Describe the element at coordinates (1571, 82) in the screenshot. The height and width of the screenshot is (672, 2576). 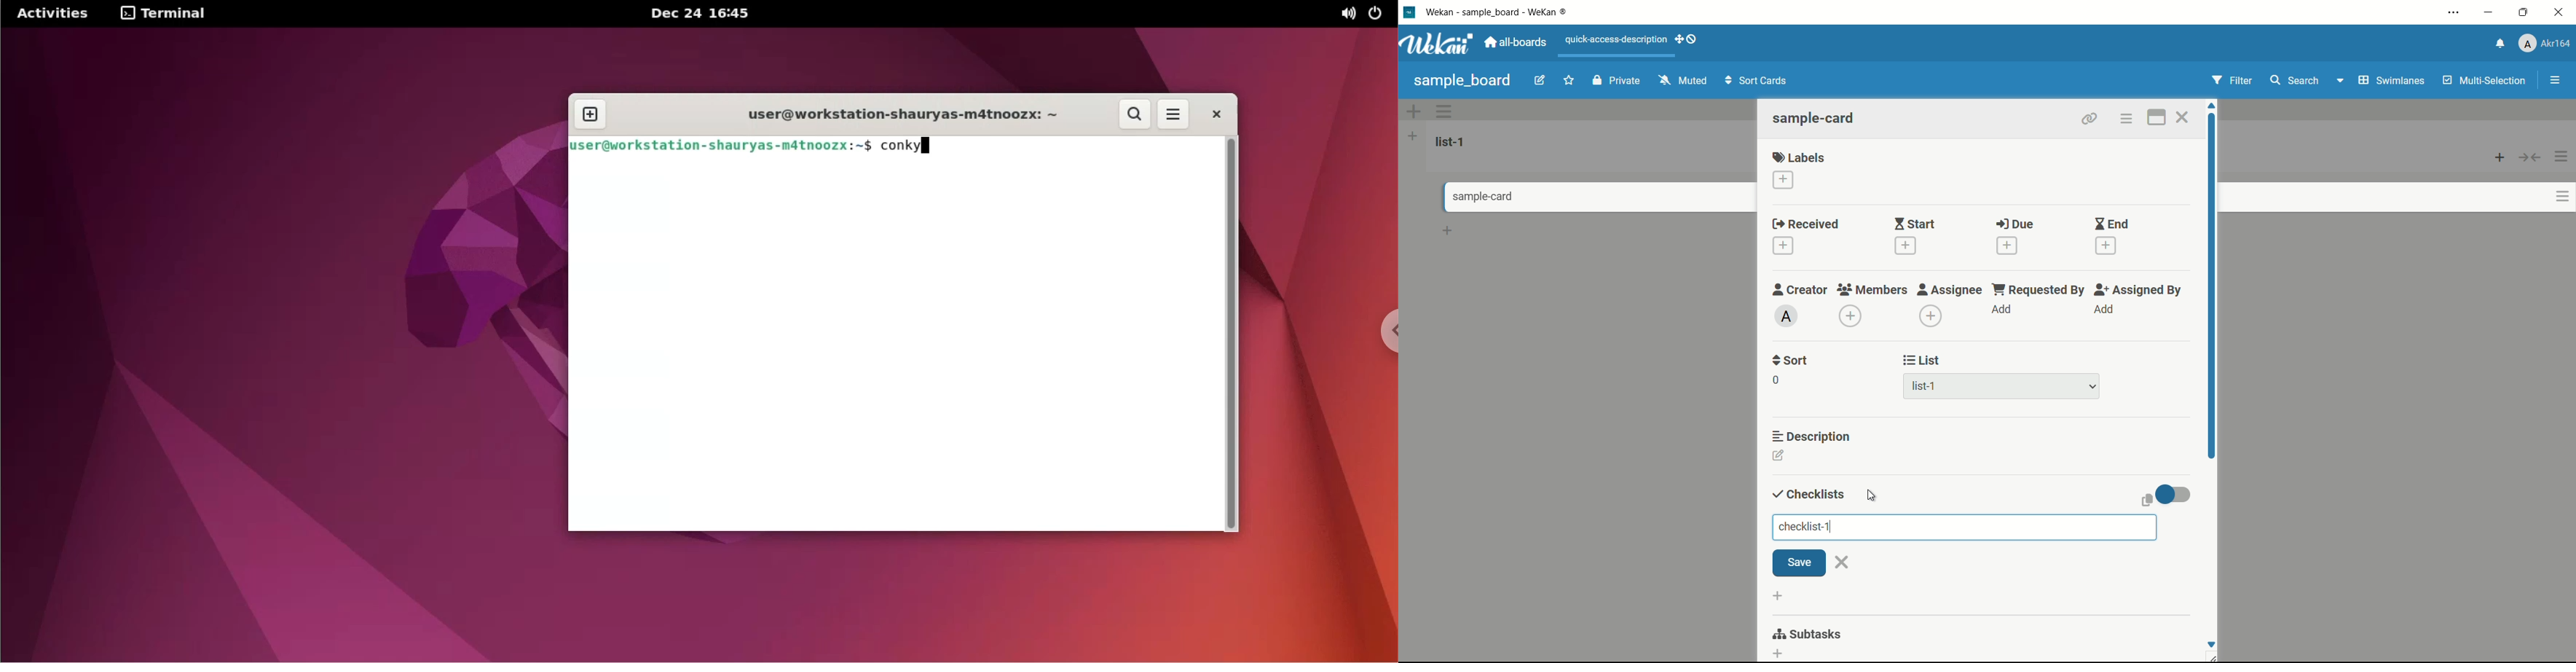
I see `star` at that location.